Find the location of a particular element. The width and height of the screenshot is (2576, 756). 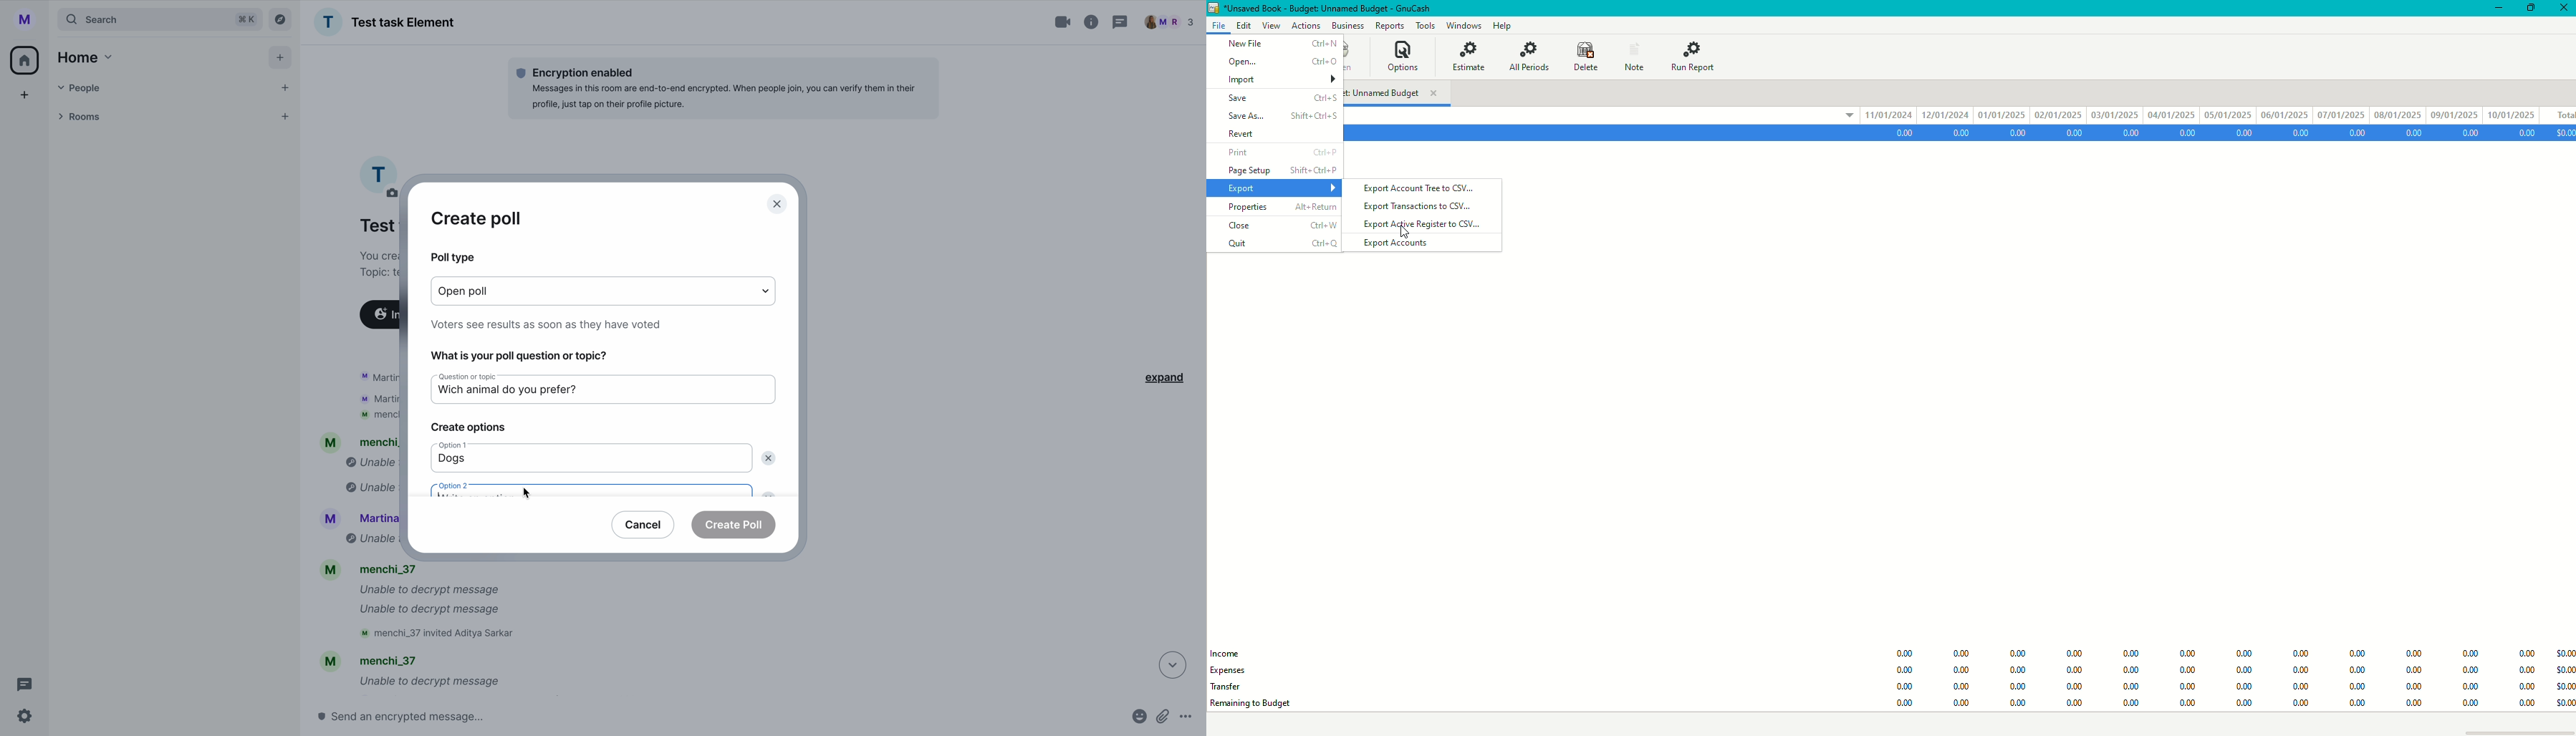

video call is located at coordinates (1064, 22).